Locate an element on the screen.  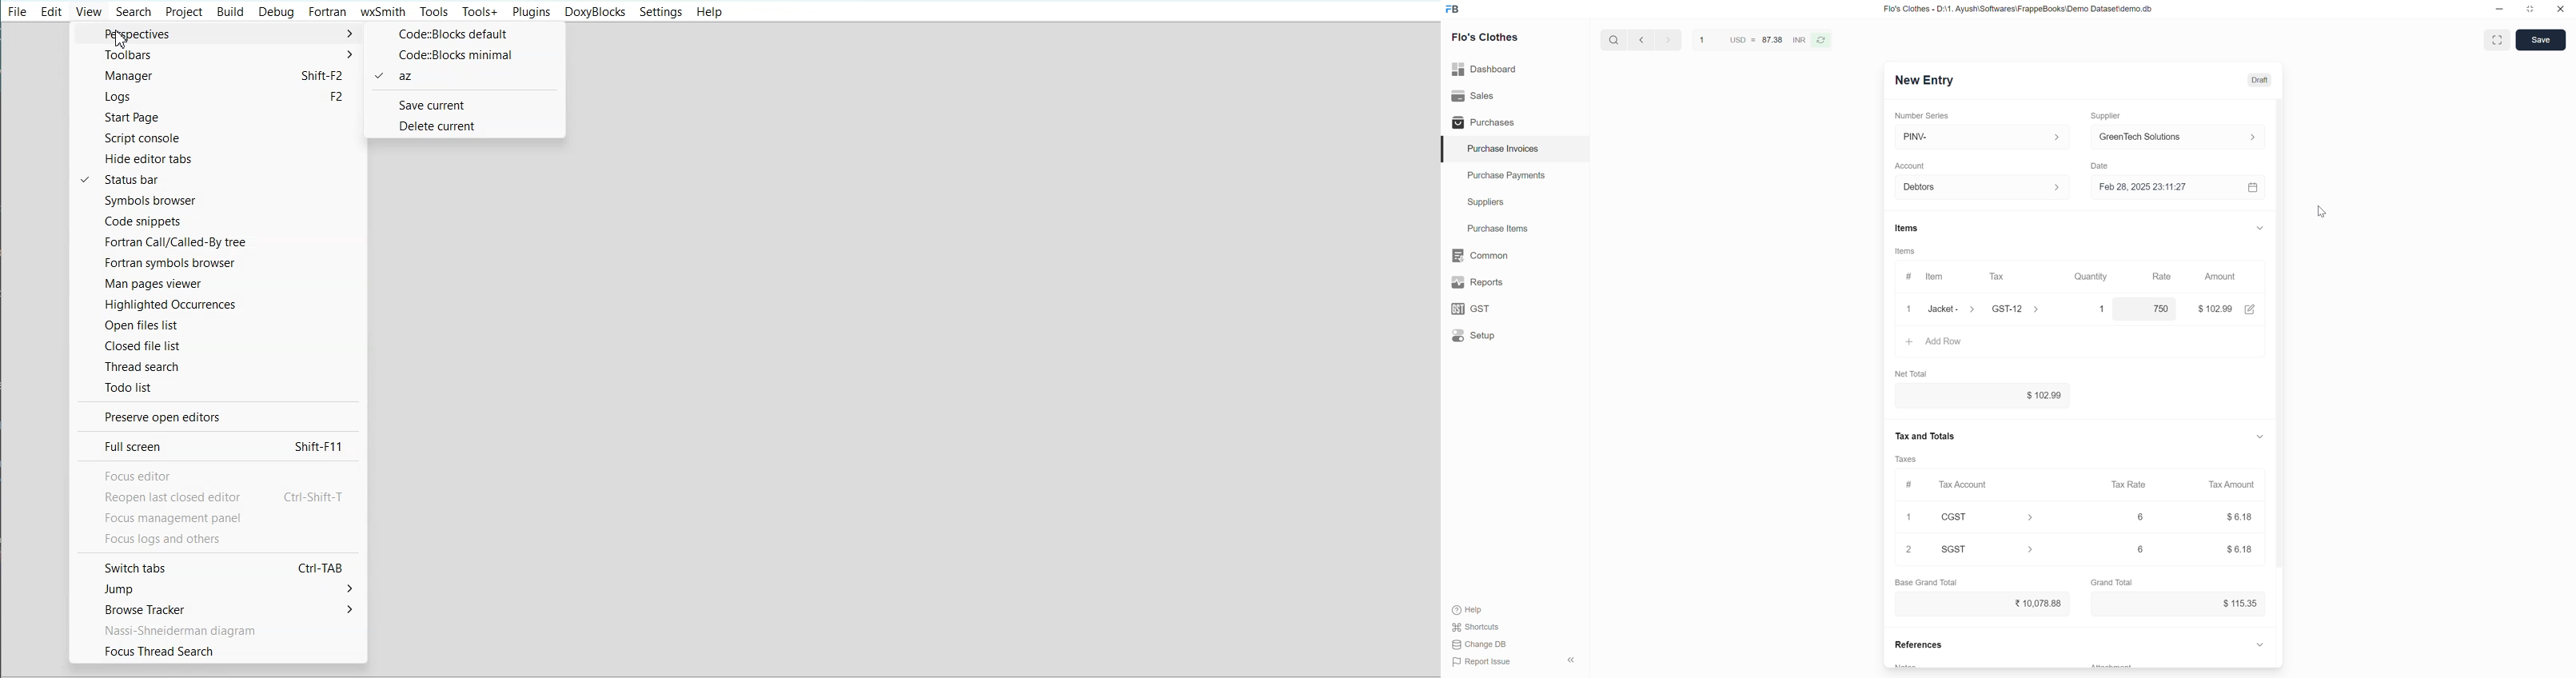
1 is located at coordinates (1909, 516).